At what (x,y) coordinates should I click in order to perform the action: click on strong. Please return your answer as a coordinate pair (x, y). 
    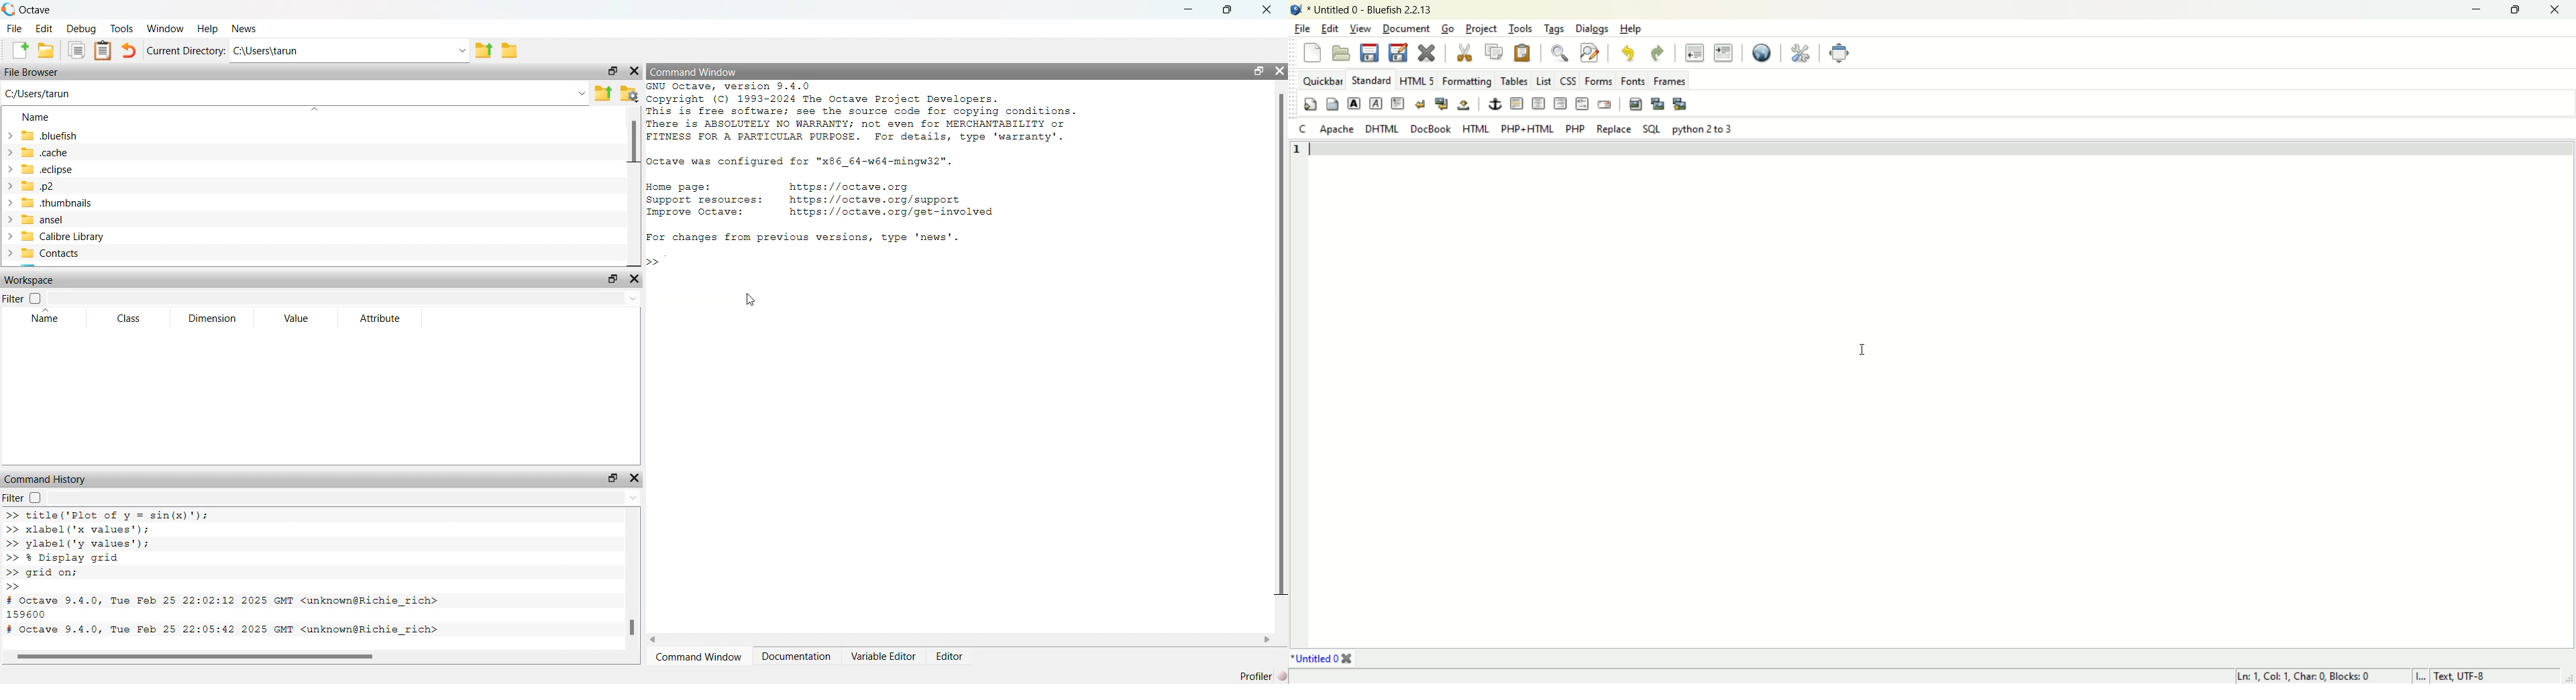
    Looking at the image, I should click on (1354, 103).